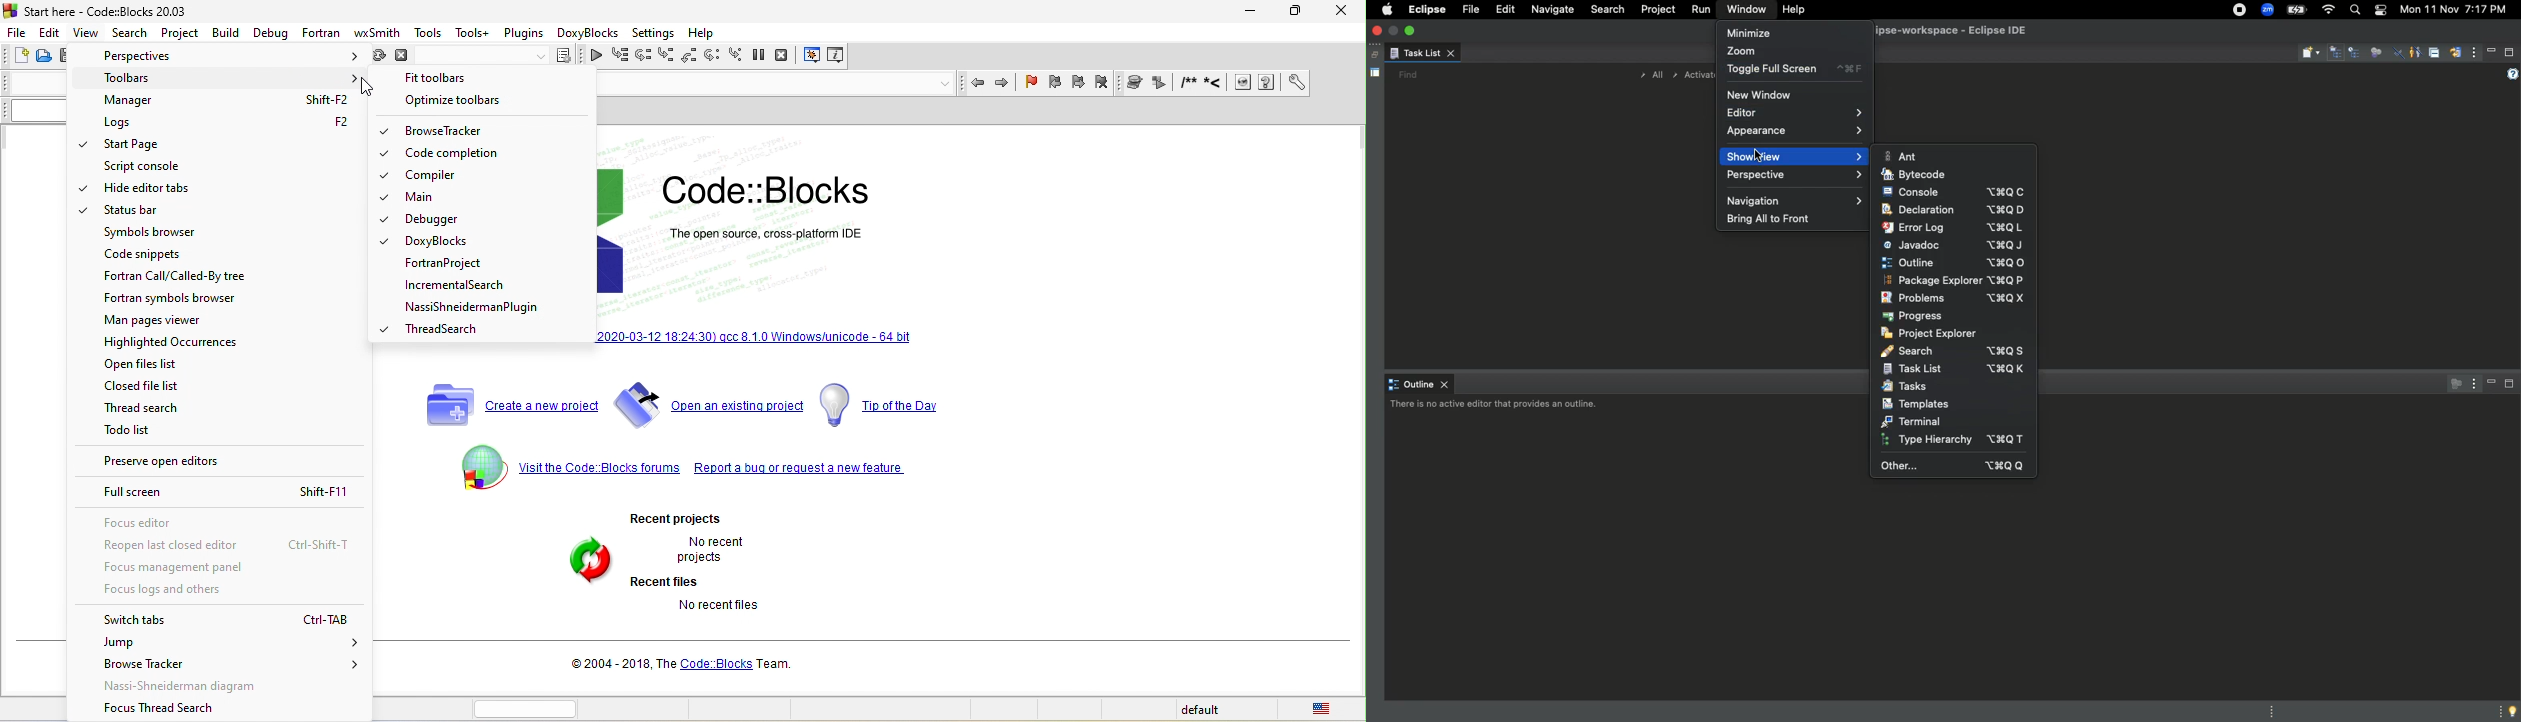 The width and height of the screenshot is (2548, 728). I want to click on Notification , so click(2378, 10).